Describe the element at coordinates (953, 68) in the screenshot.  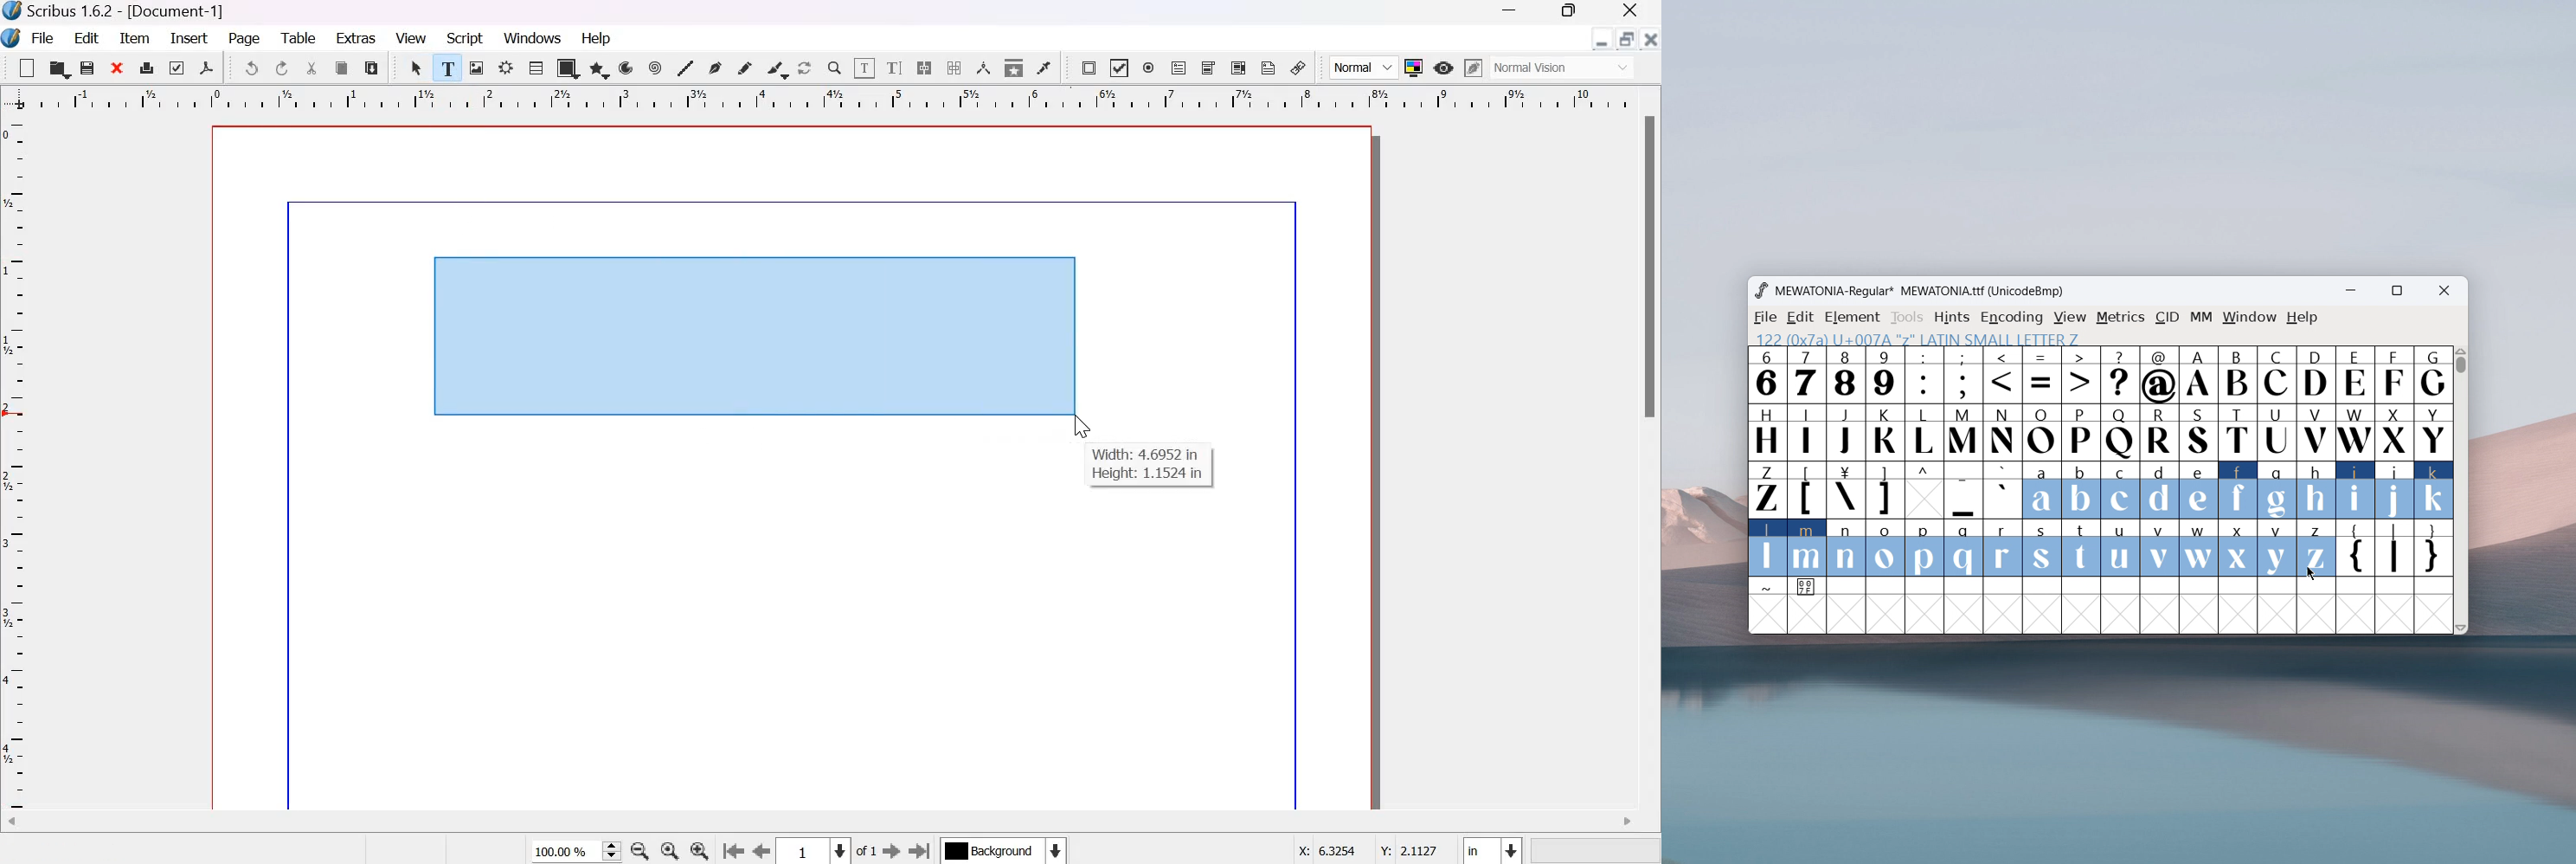
I see `unlink text frames` at that location.